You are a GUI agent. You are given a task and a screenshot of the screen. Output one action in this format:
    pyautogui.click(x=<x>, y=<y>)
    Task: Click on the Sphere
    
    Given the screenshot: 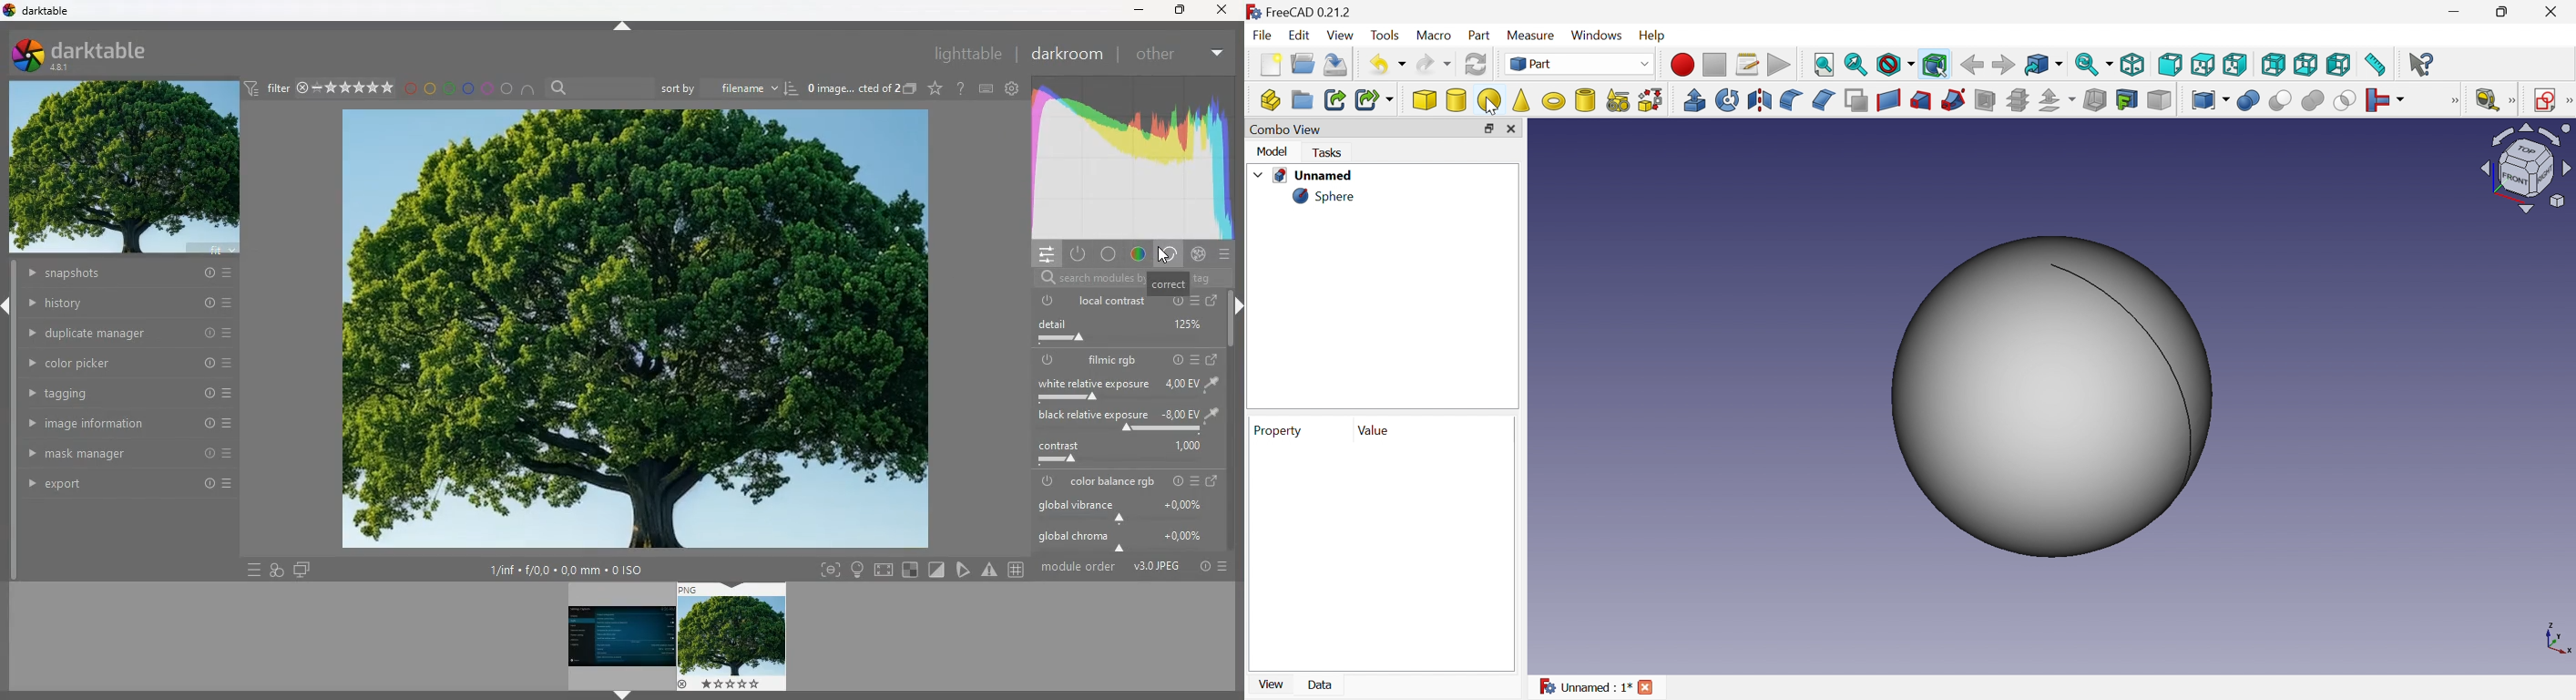 What is the action you would take?
    pyautogui.click(x=1328, y=197)
    